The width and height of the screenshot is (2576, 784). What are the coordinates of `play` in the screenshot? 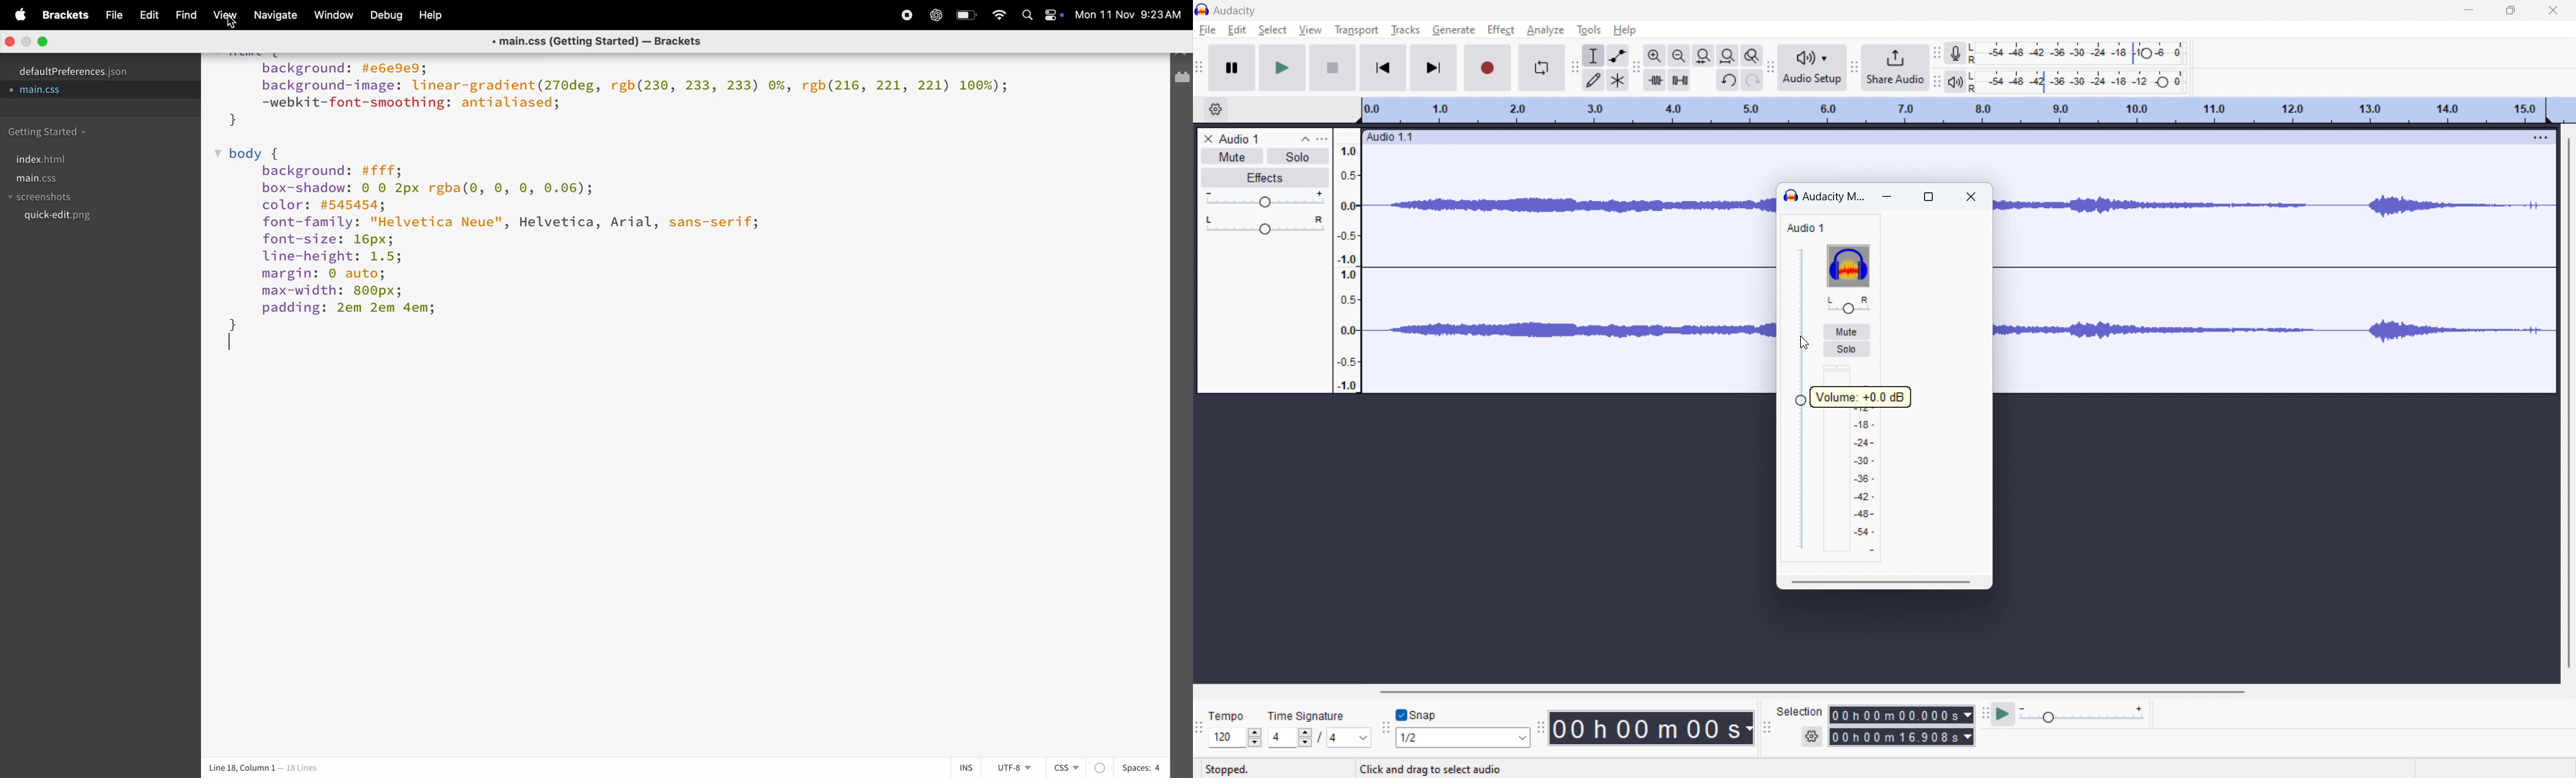 It's located at (1282, 68).